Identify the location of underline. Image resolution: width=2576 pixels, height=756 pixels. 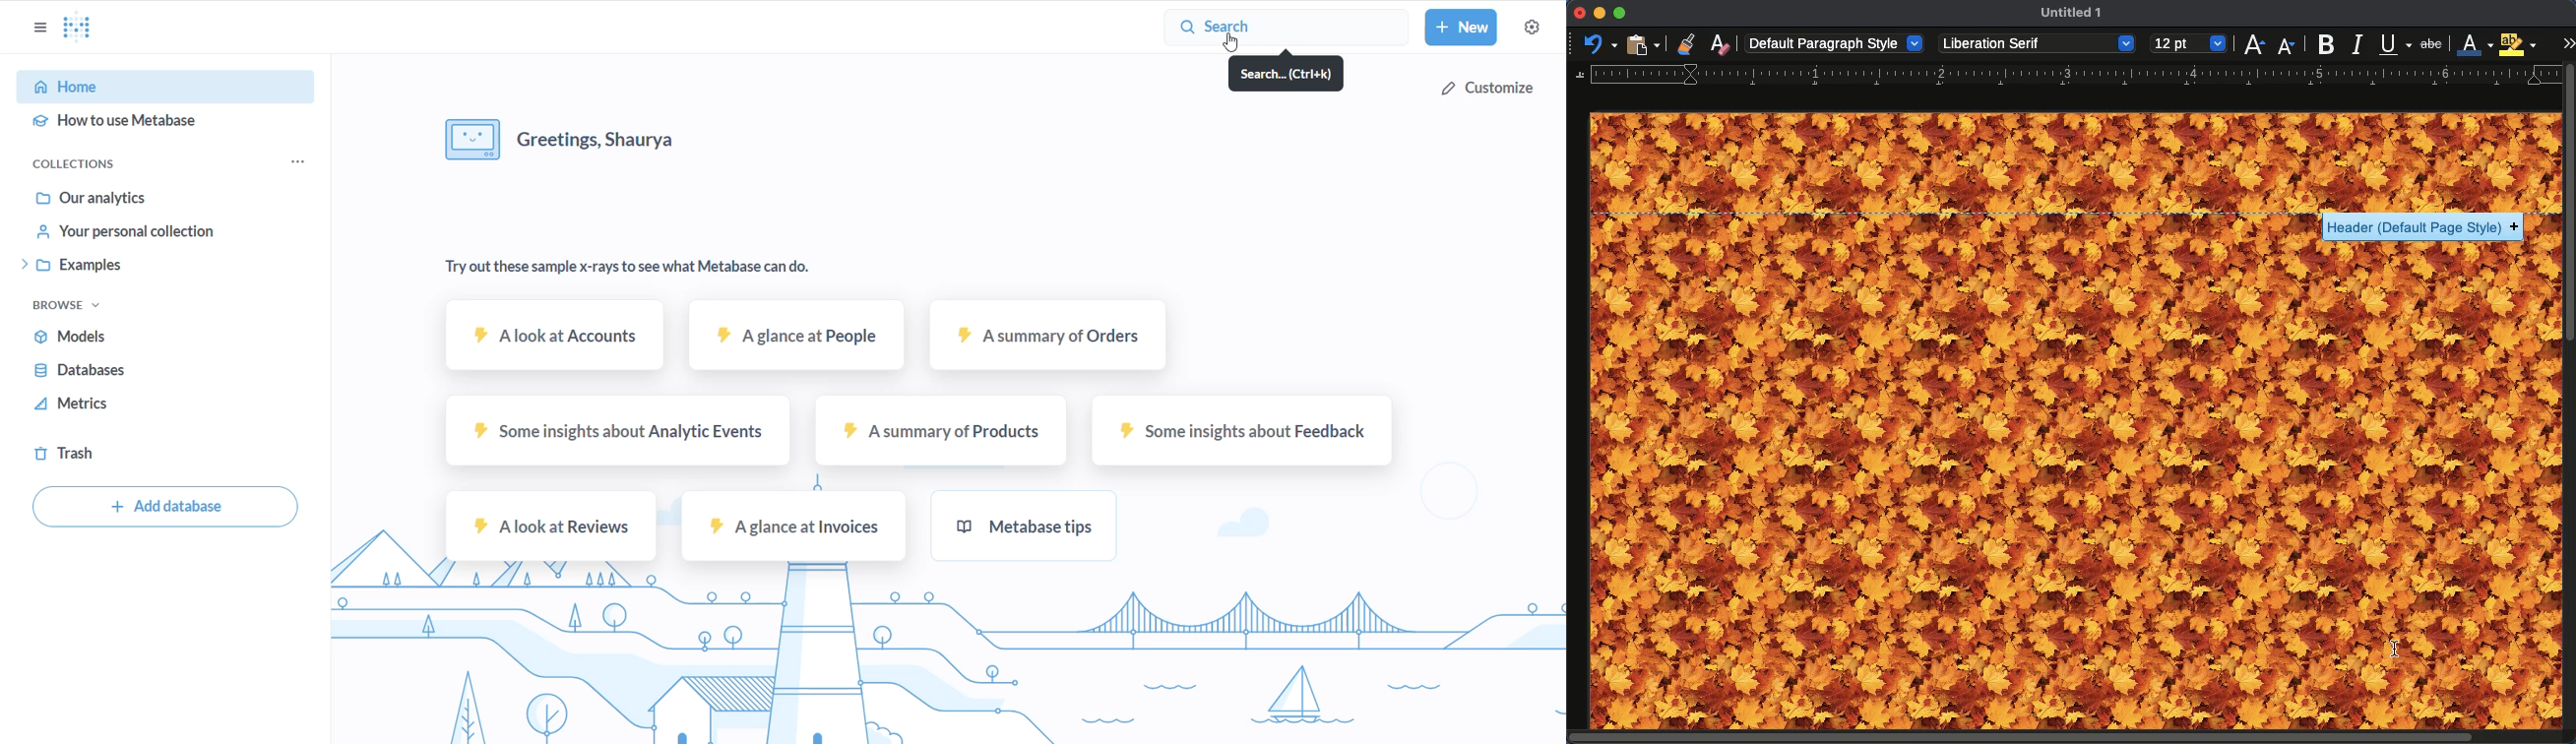
(2395, 41).